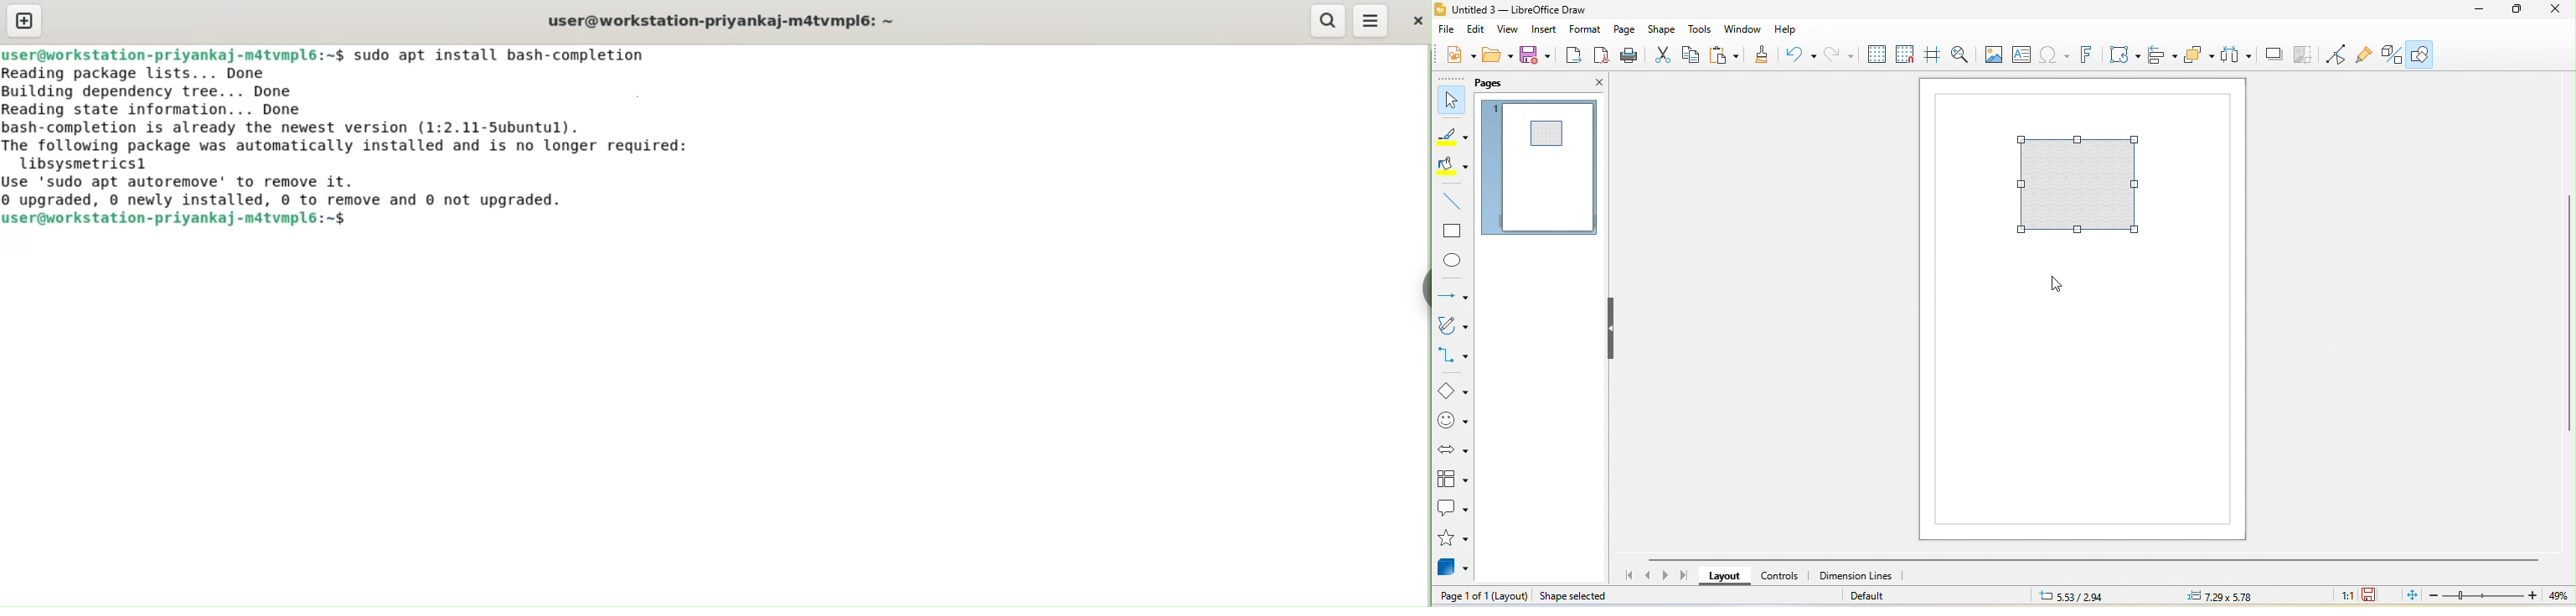  I want to click on point edit mode, so click(2336, 54).